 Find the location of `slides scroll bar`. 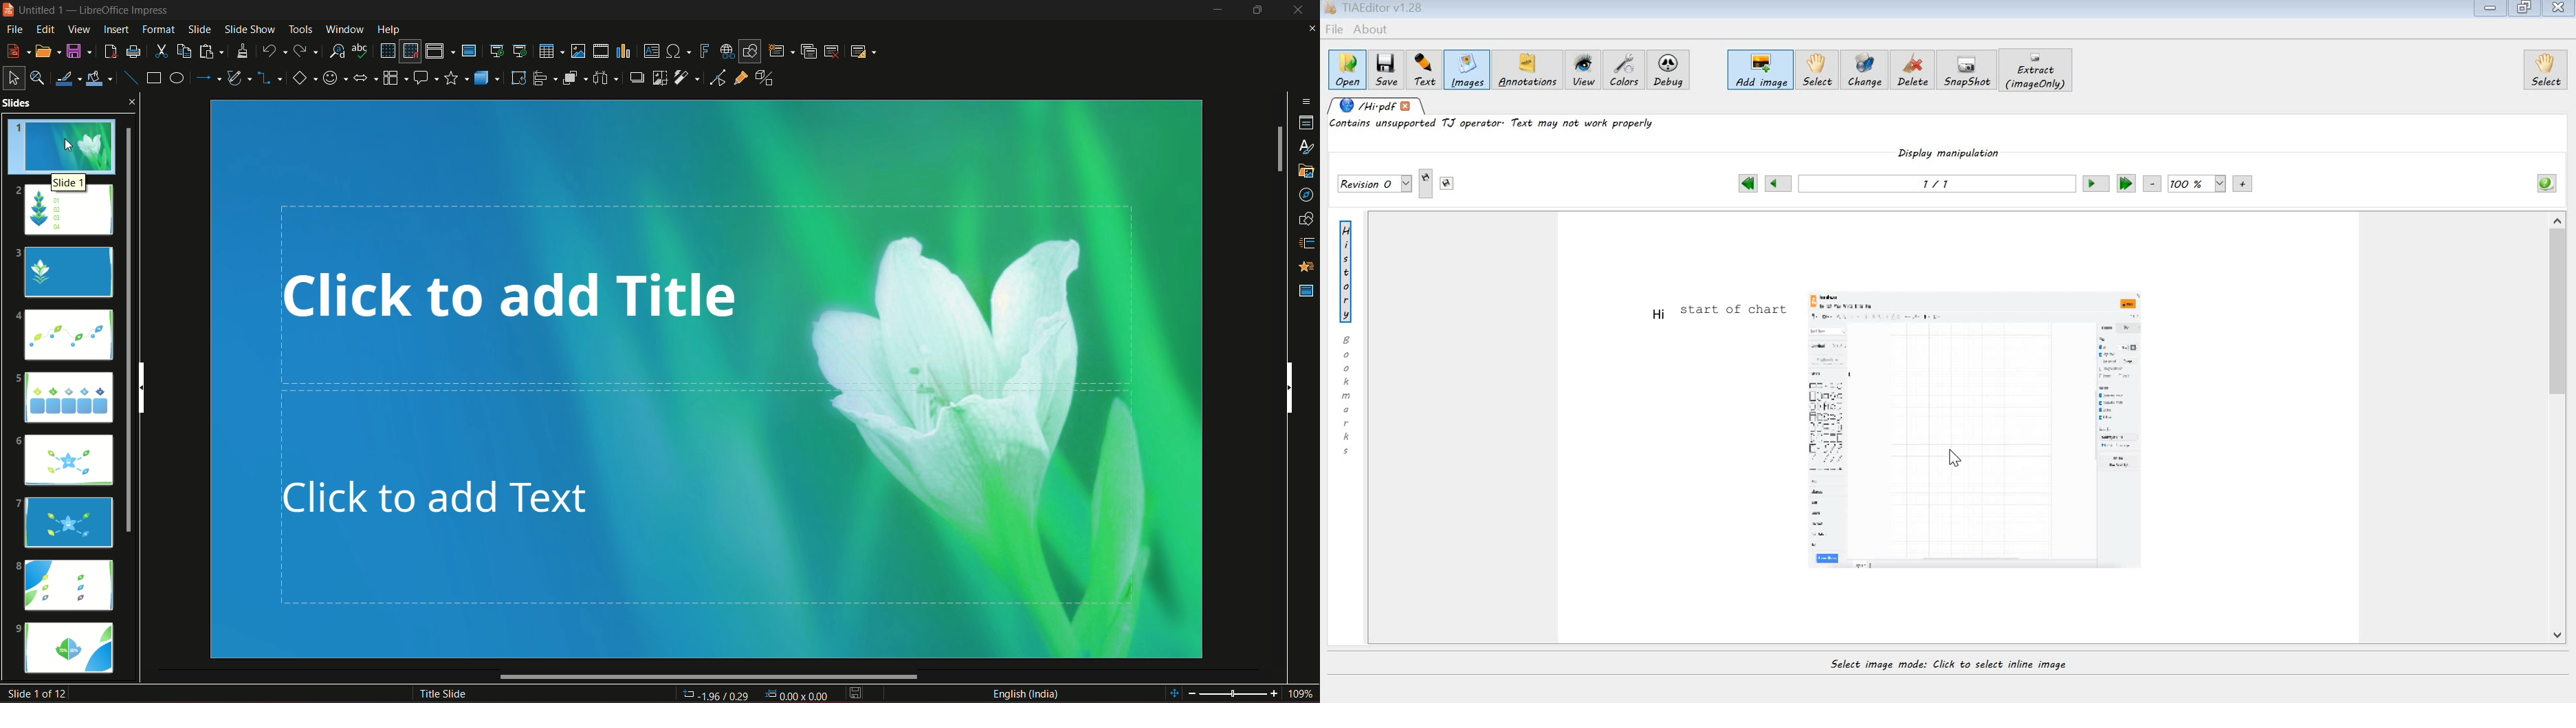

slides scroll bar is located at coordinates (134, 328).